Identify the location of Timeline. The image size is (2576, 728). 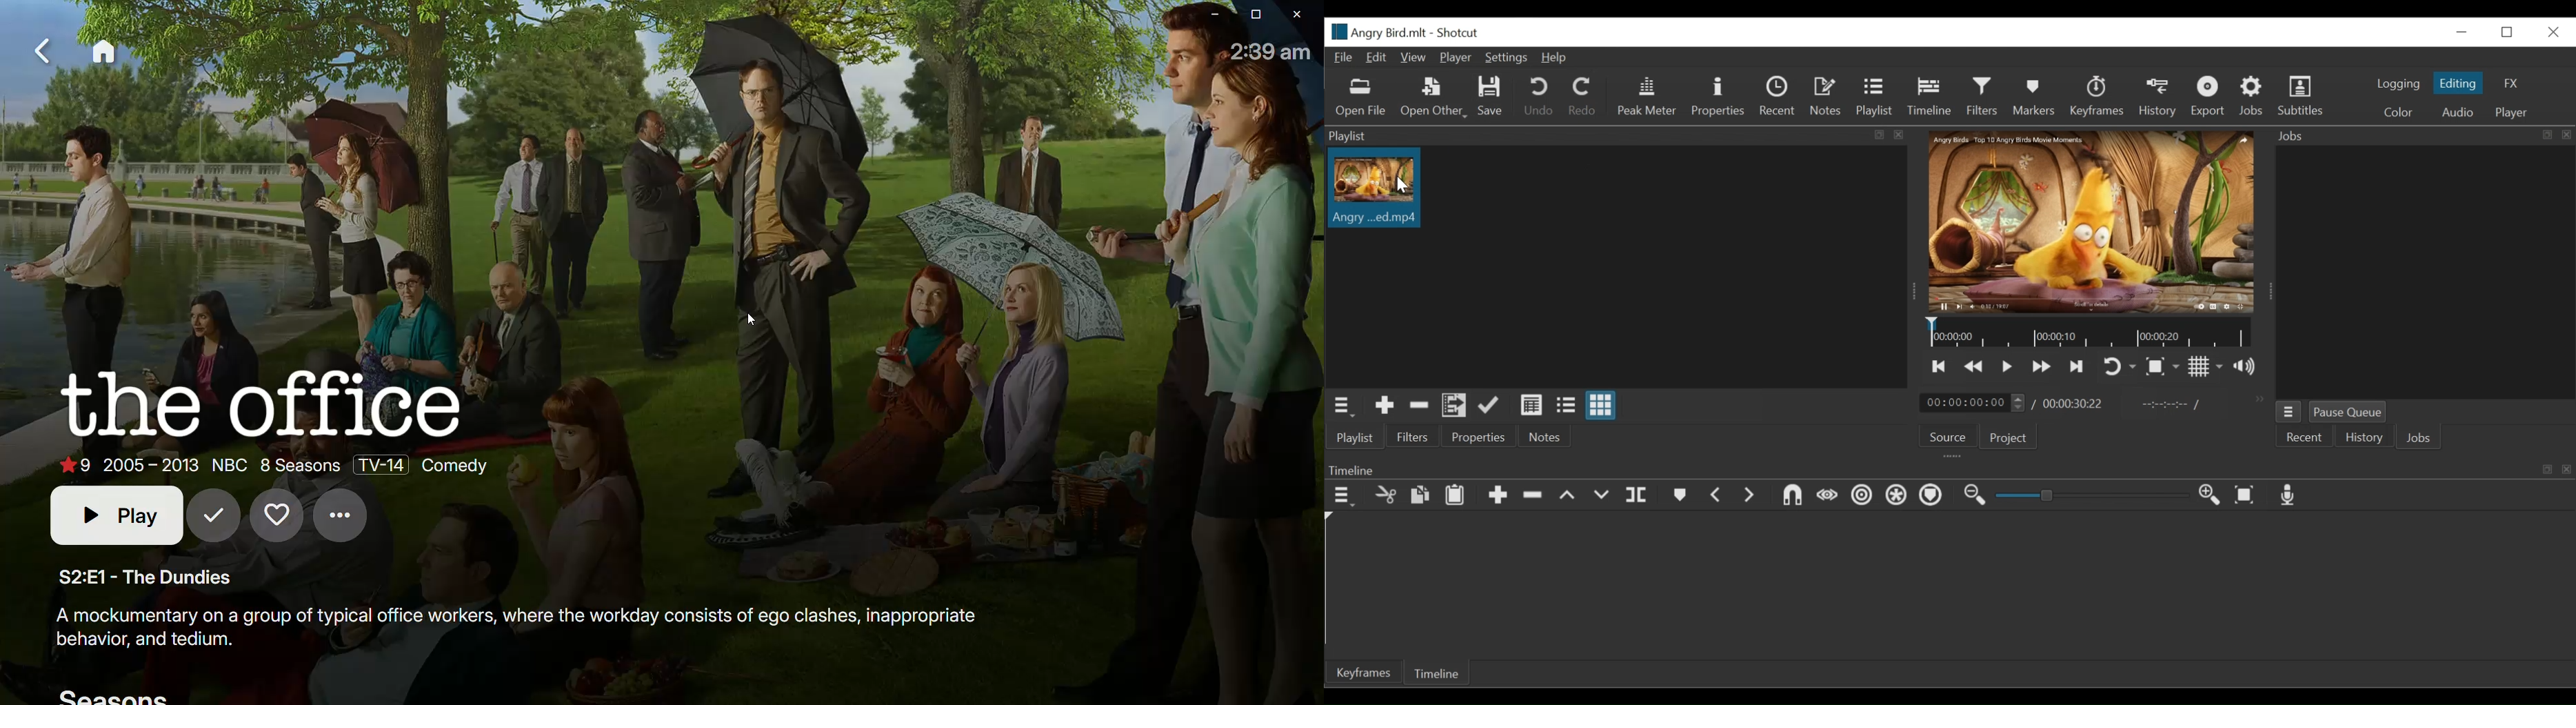
(1950, 469).